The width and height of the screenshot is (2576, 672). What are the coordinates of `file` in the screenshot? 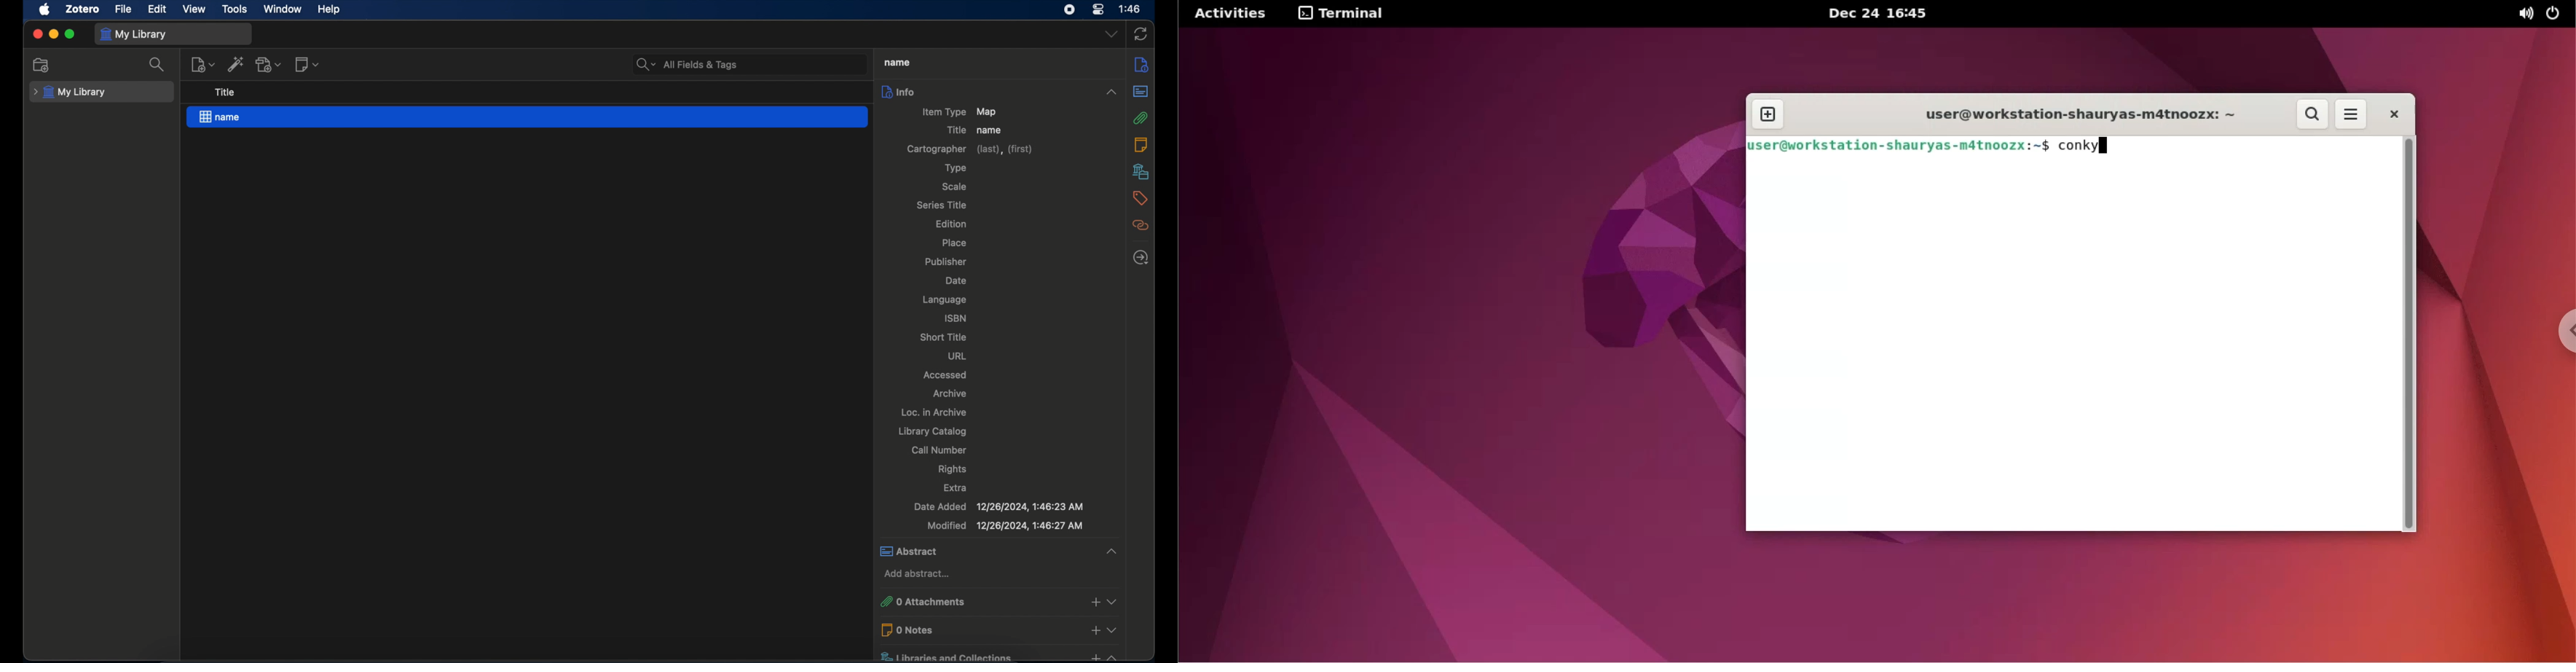 It's located at (123, 9).